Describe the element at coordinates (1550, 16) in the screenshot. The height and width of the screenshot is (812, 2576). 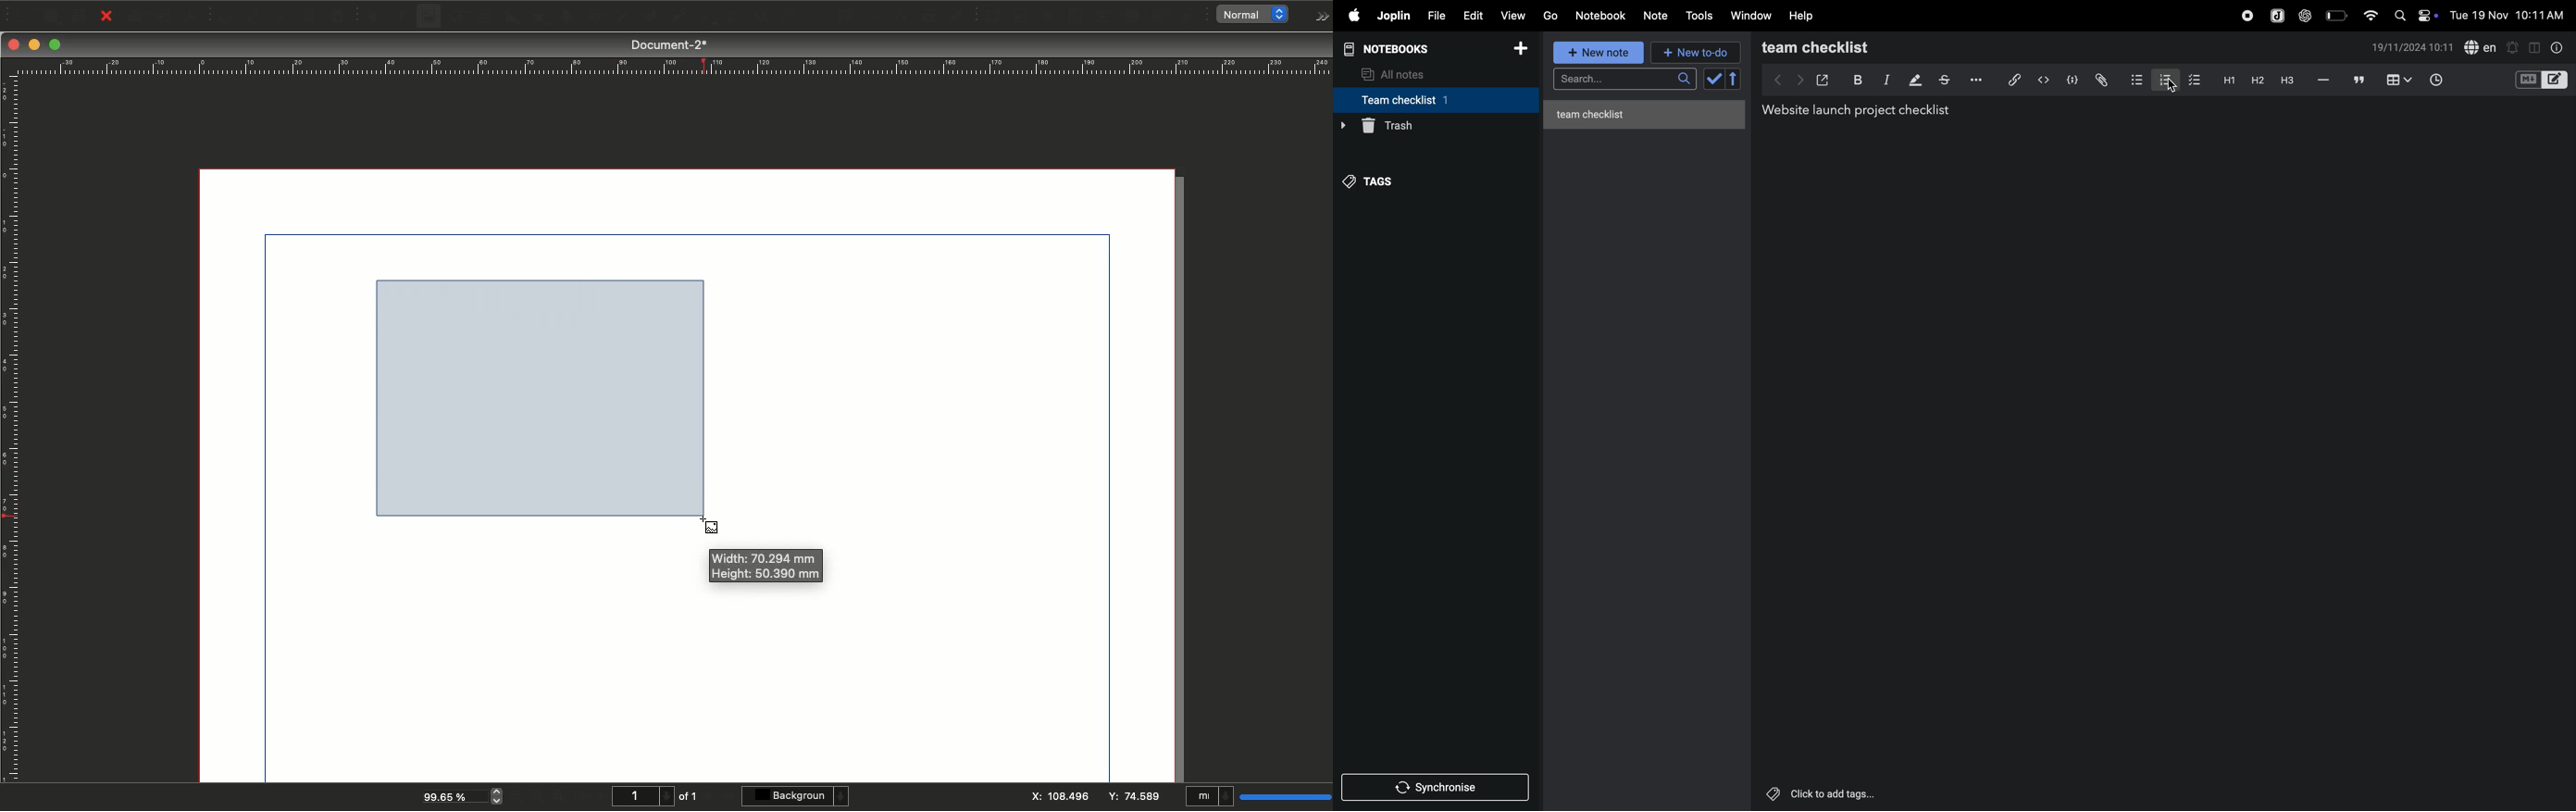
I see `go` at that location.